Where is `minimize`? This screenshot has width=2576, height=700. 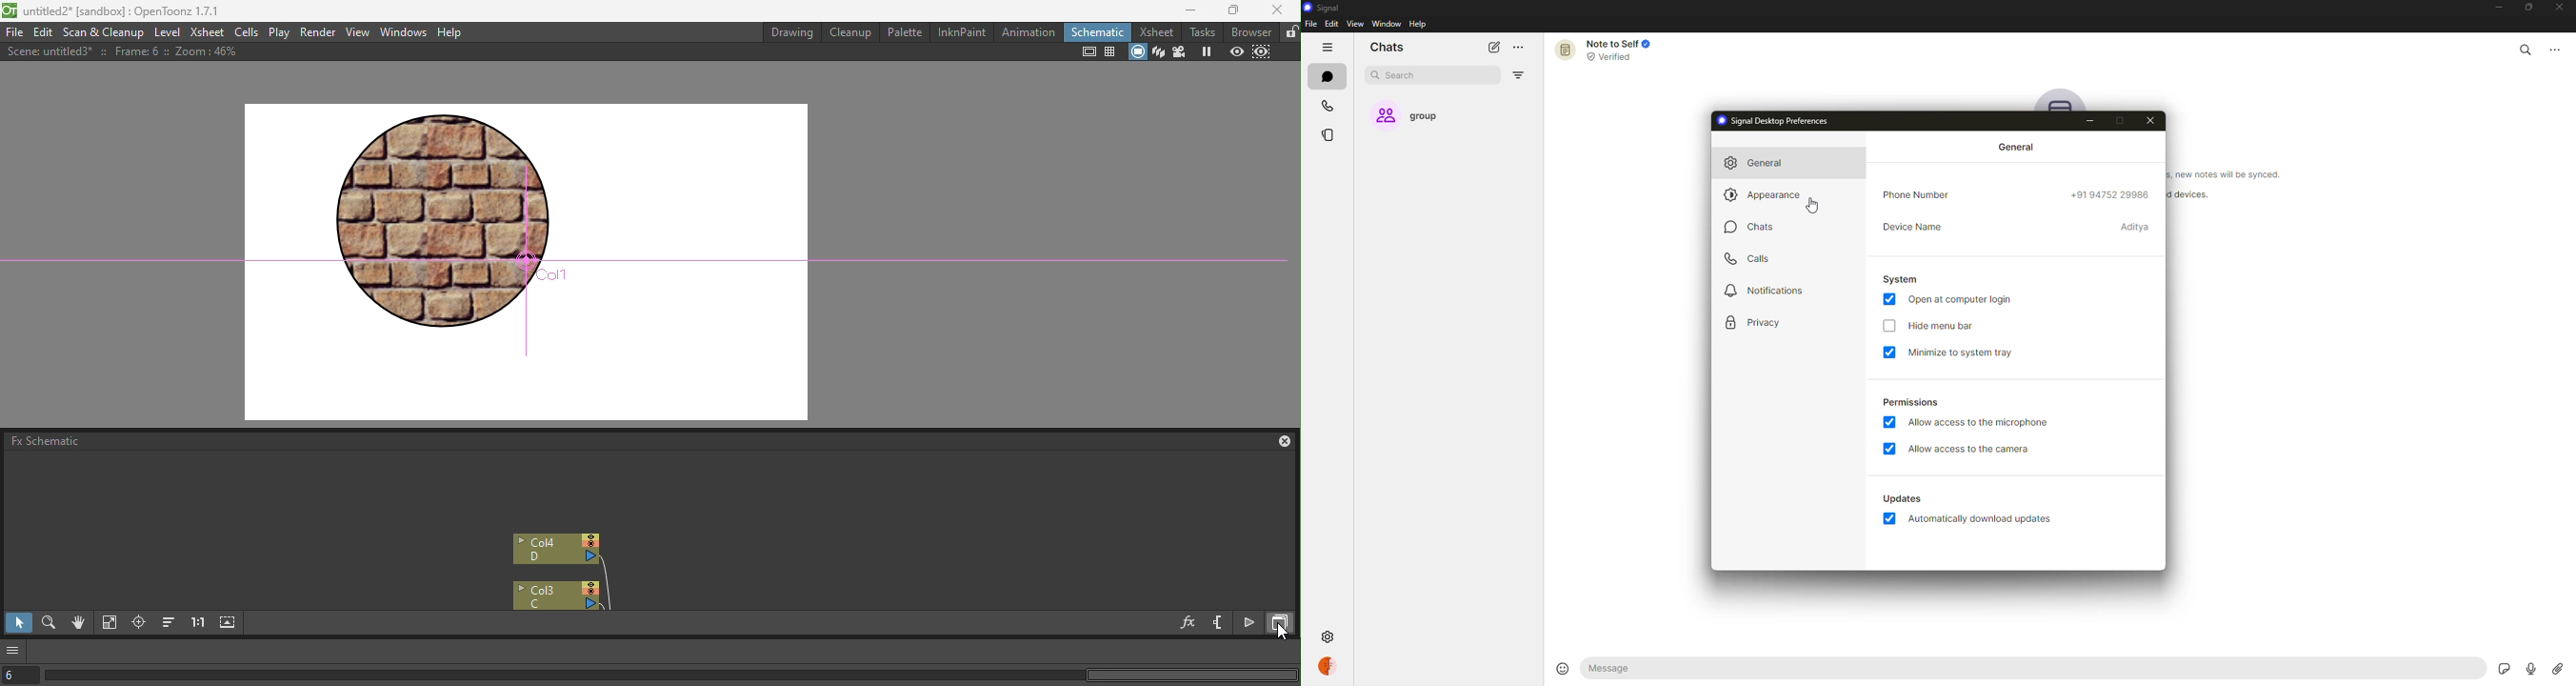 minimize is located at coordinates (2091, 120).